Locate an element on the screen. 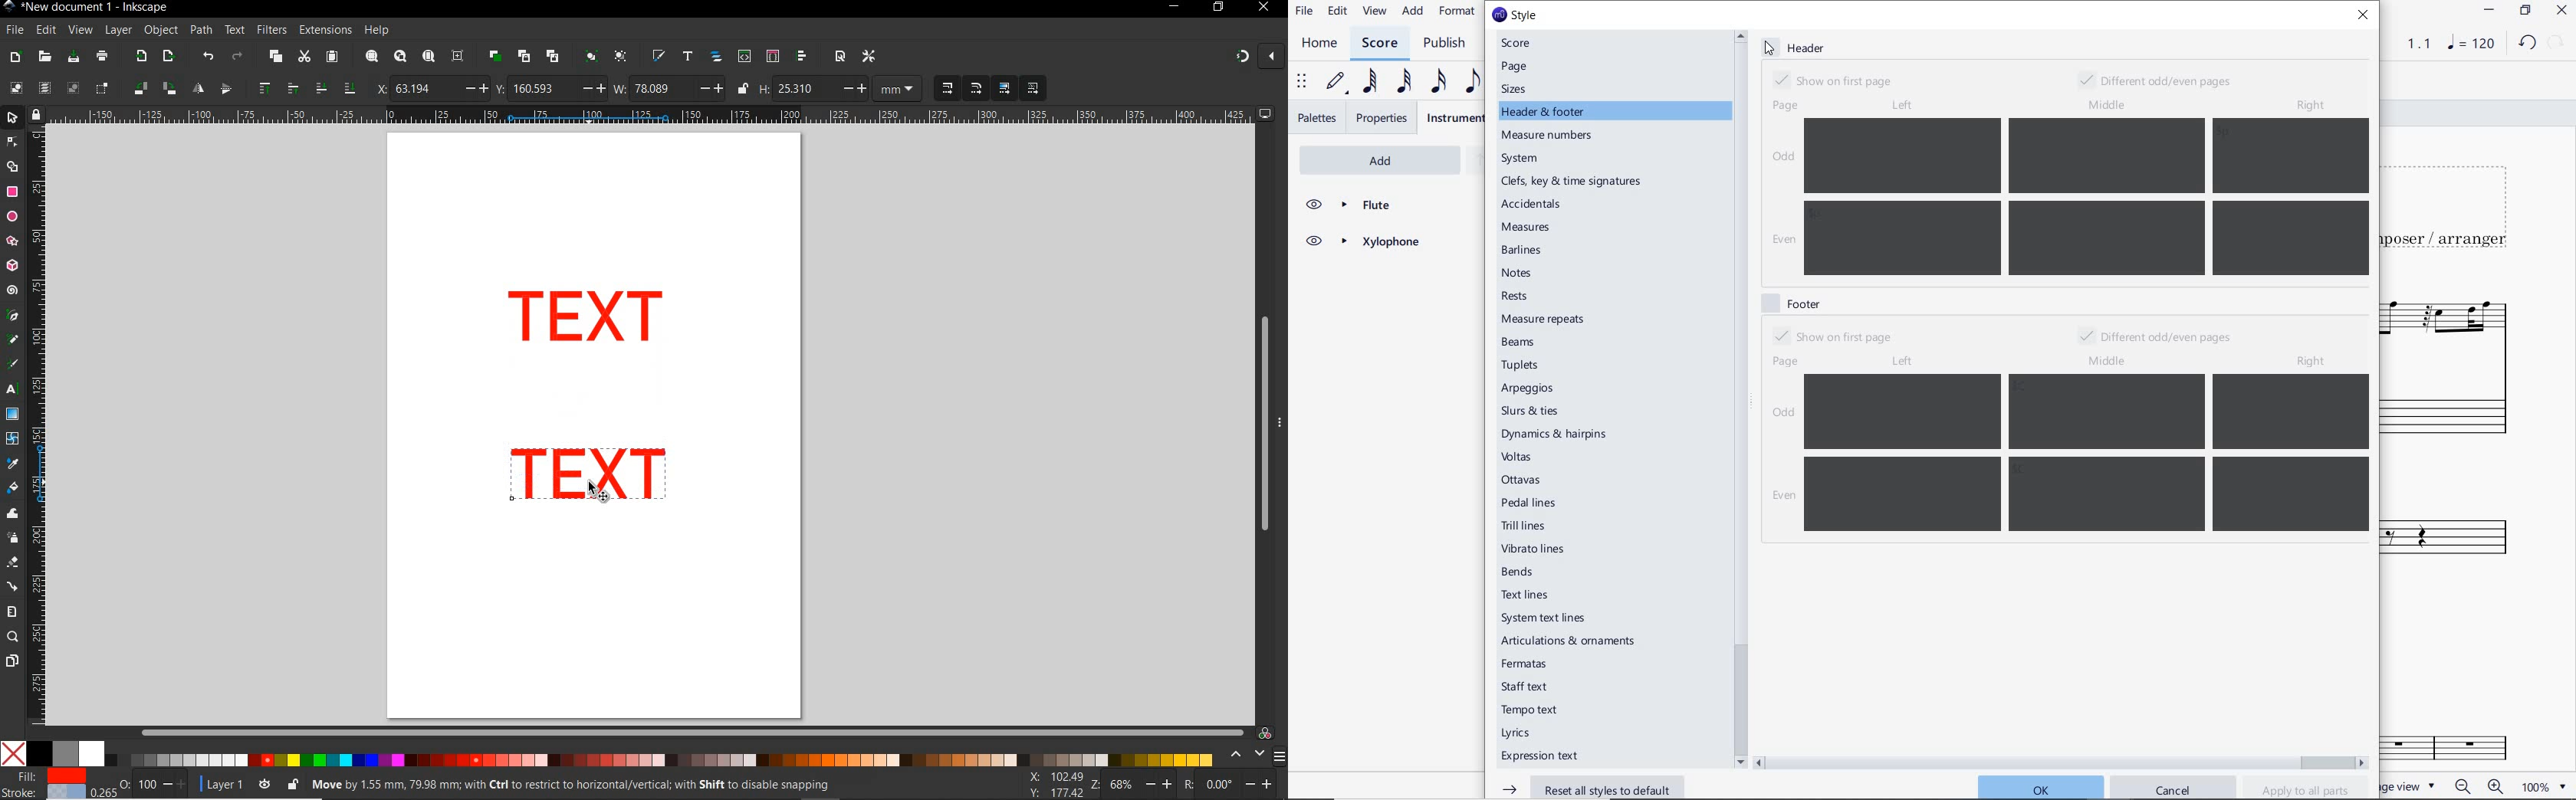 This screenshot has height=812, width=2576. undo is located at coordinates (207, 57).